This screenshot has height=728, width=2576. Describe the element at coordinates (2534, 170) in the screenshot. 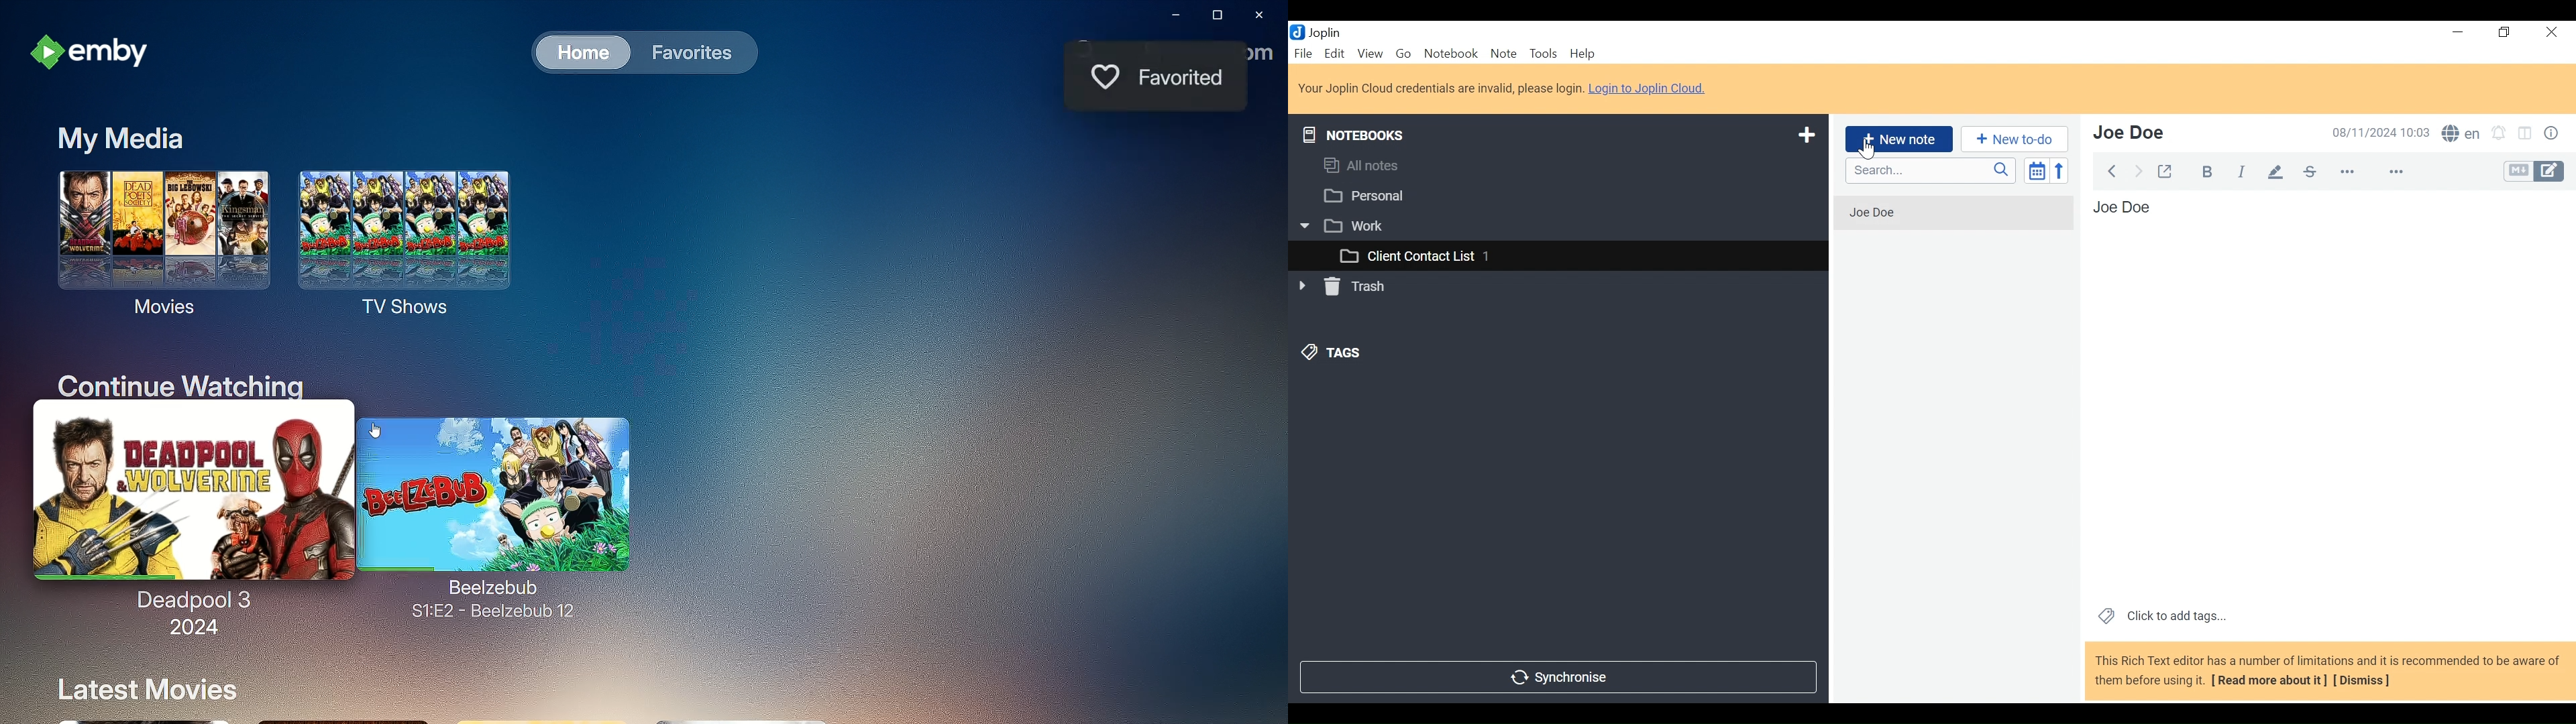

I see `Toggle Editor` at that location.